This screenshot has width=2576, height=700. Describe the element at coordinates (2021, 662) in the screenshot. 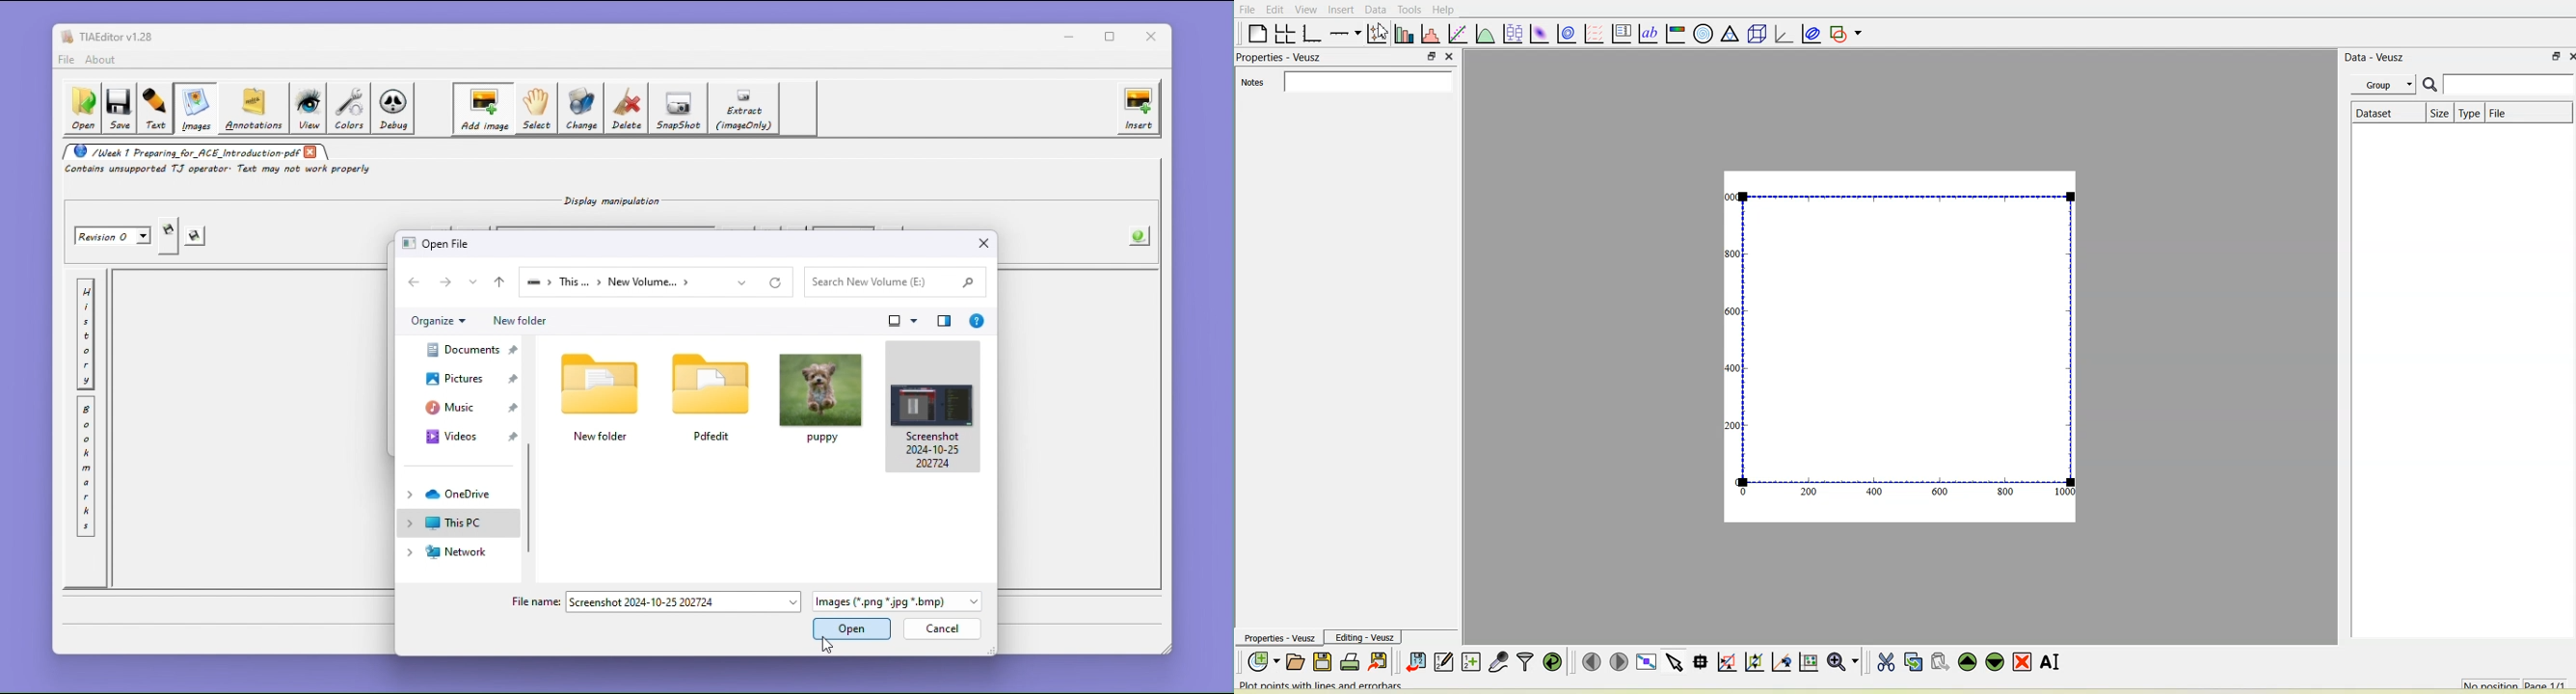

I see `Remove the selected widget` at that location.